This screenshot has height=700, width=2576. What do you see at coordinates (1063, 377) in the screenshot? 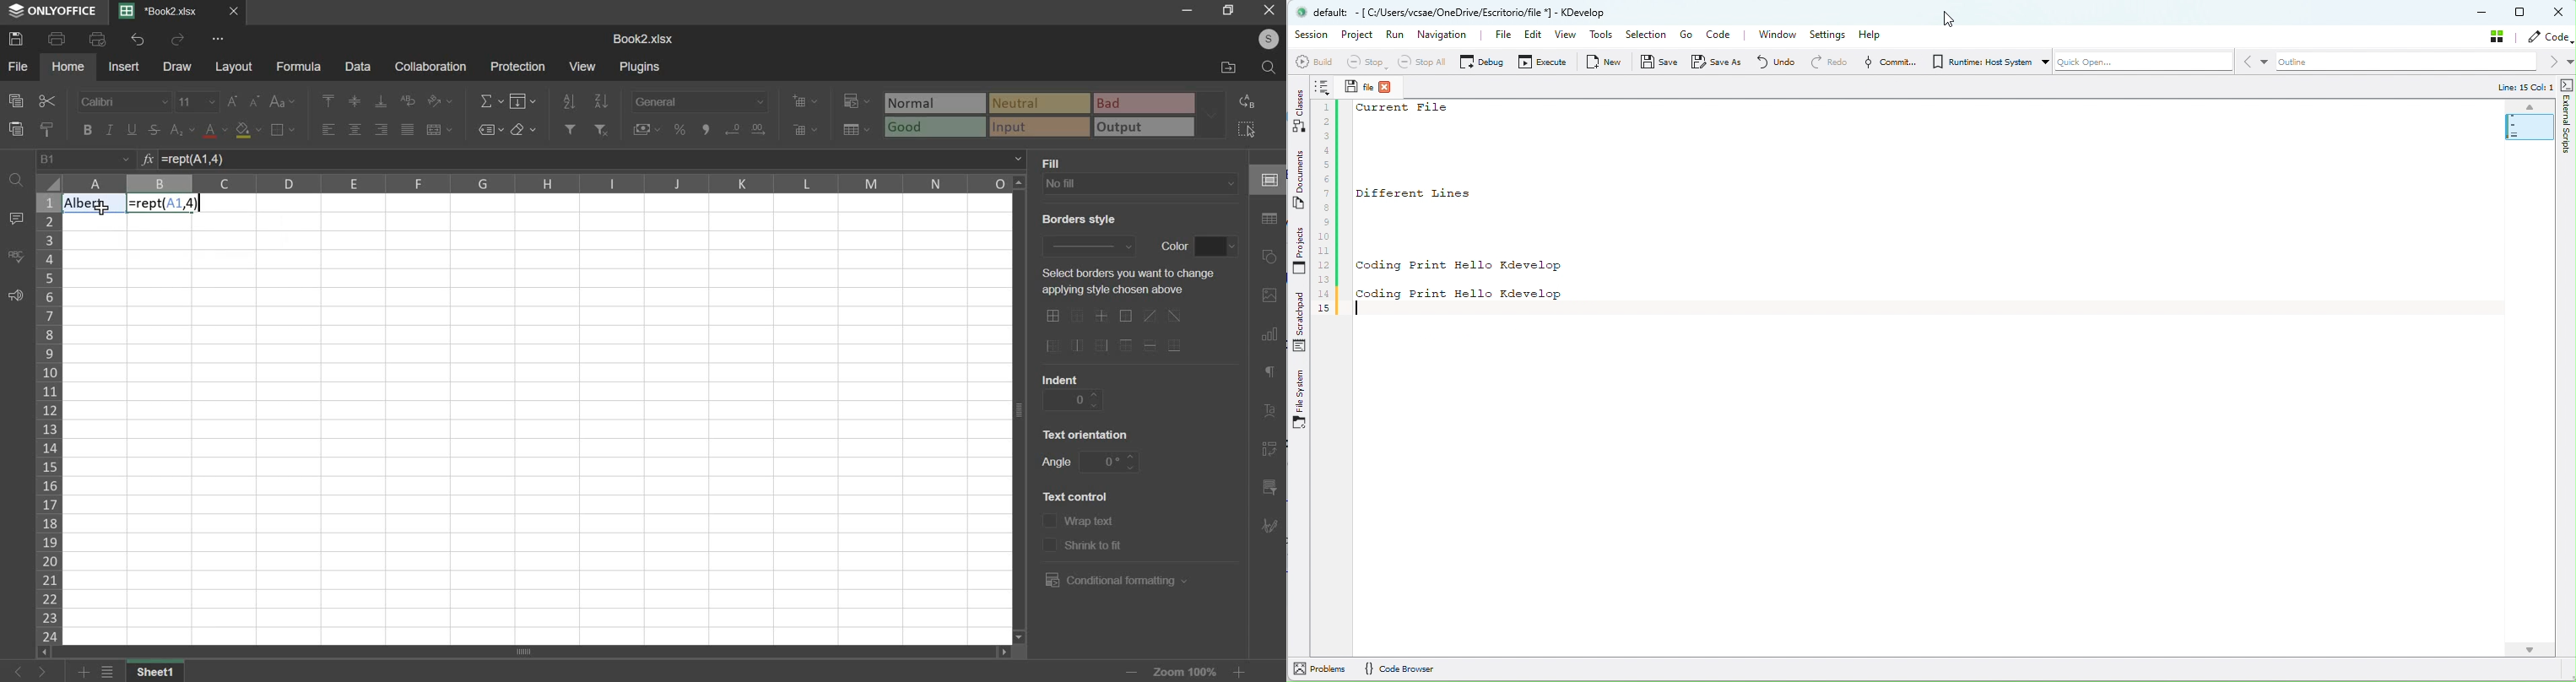
I see `text` at bounding box center [1063, 377].